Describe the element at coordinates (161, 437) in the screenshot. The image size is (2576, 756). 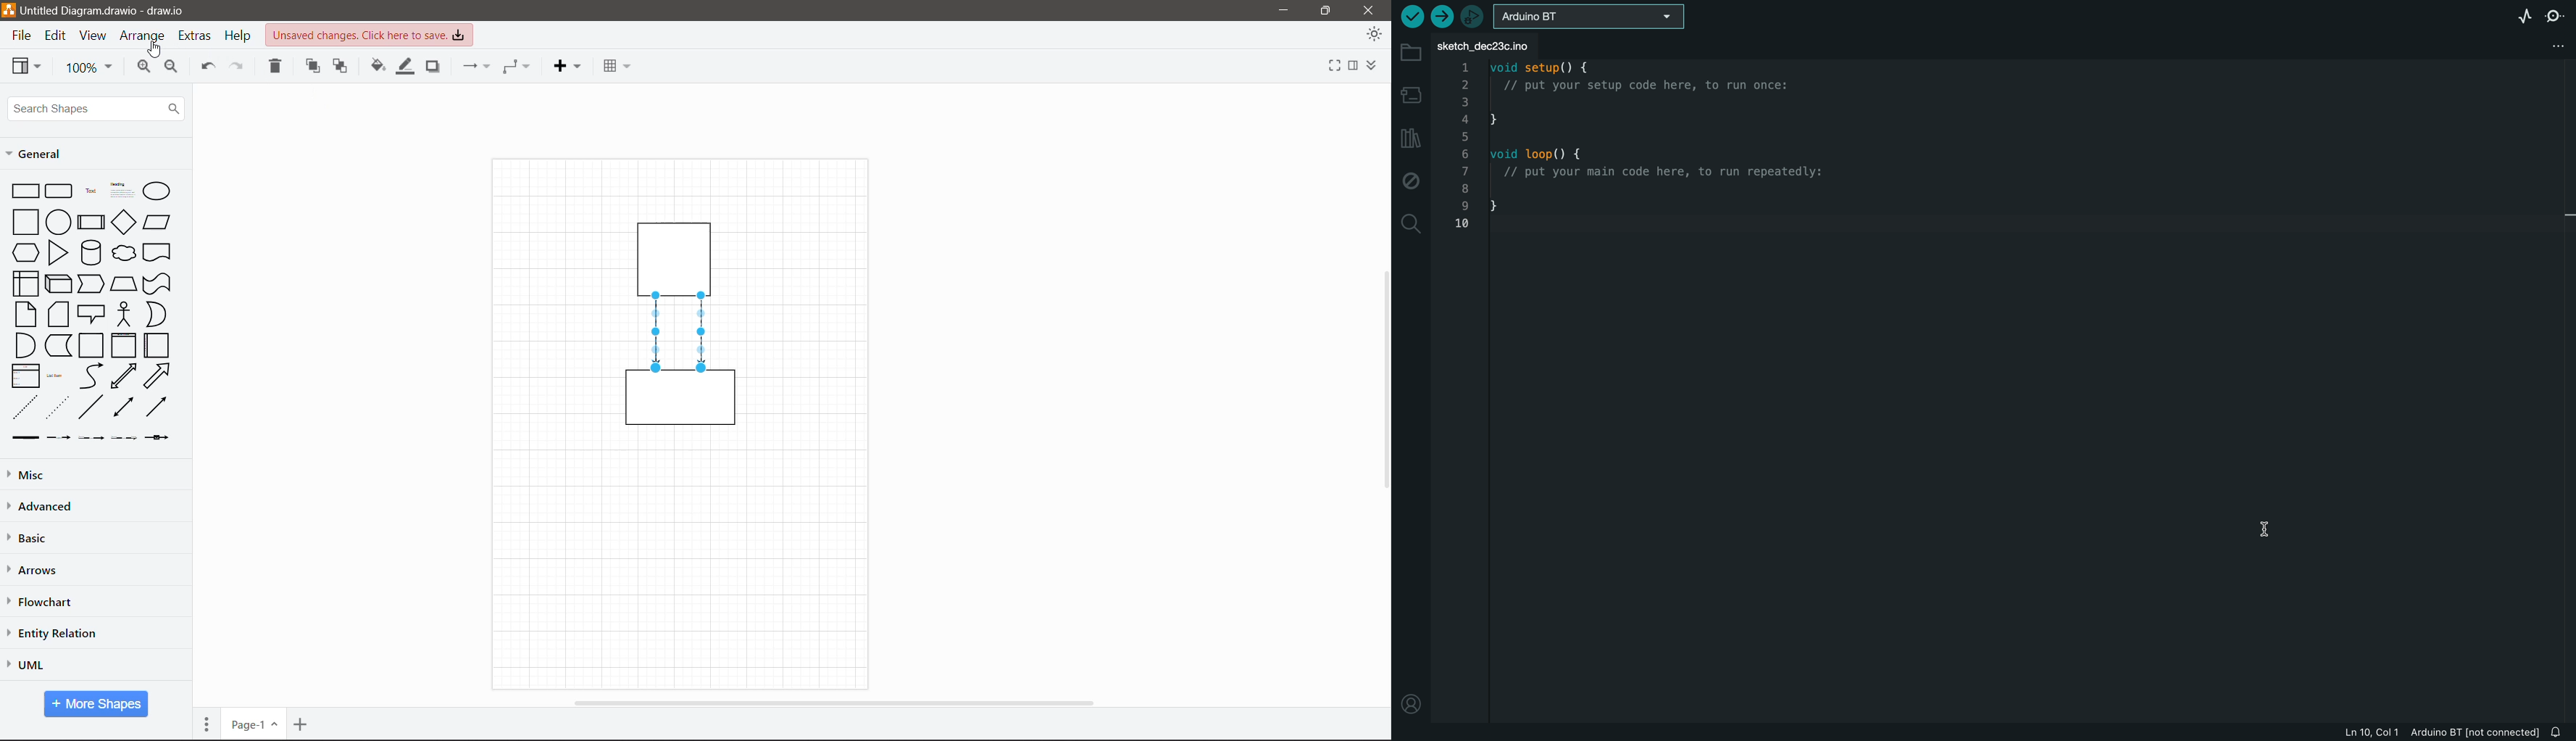
I see `connector with symbol` at that location.